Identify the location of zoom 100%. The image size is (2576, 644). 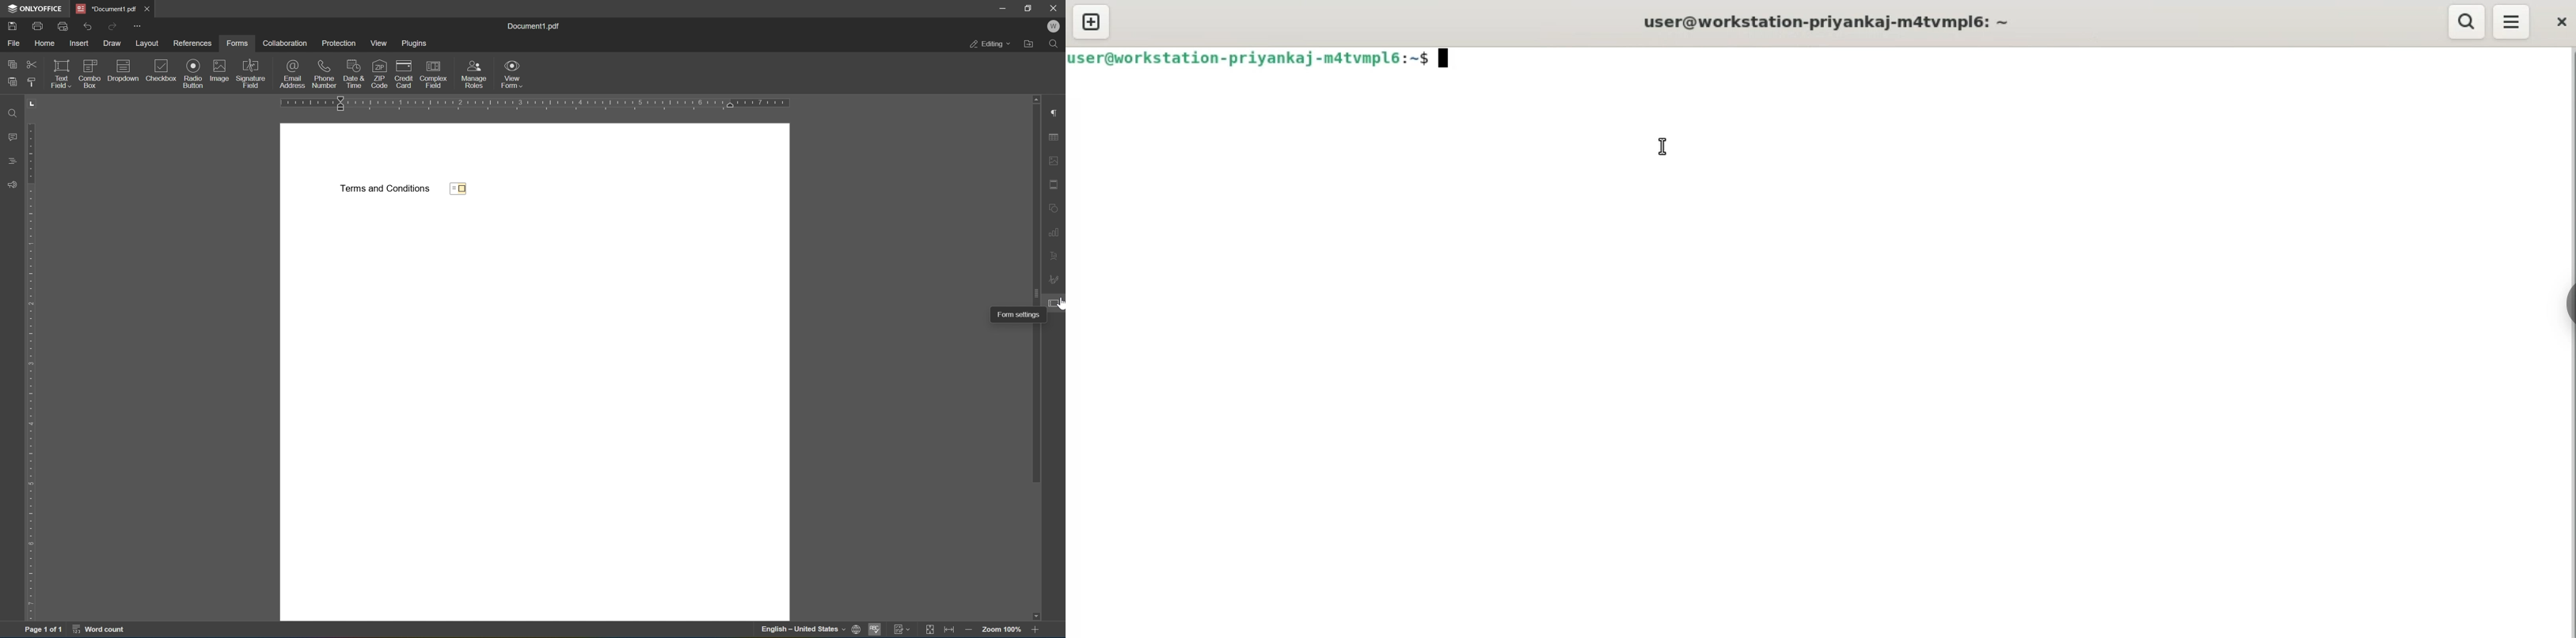
(1004, 630).